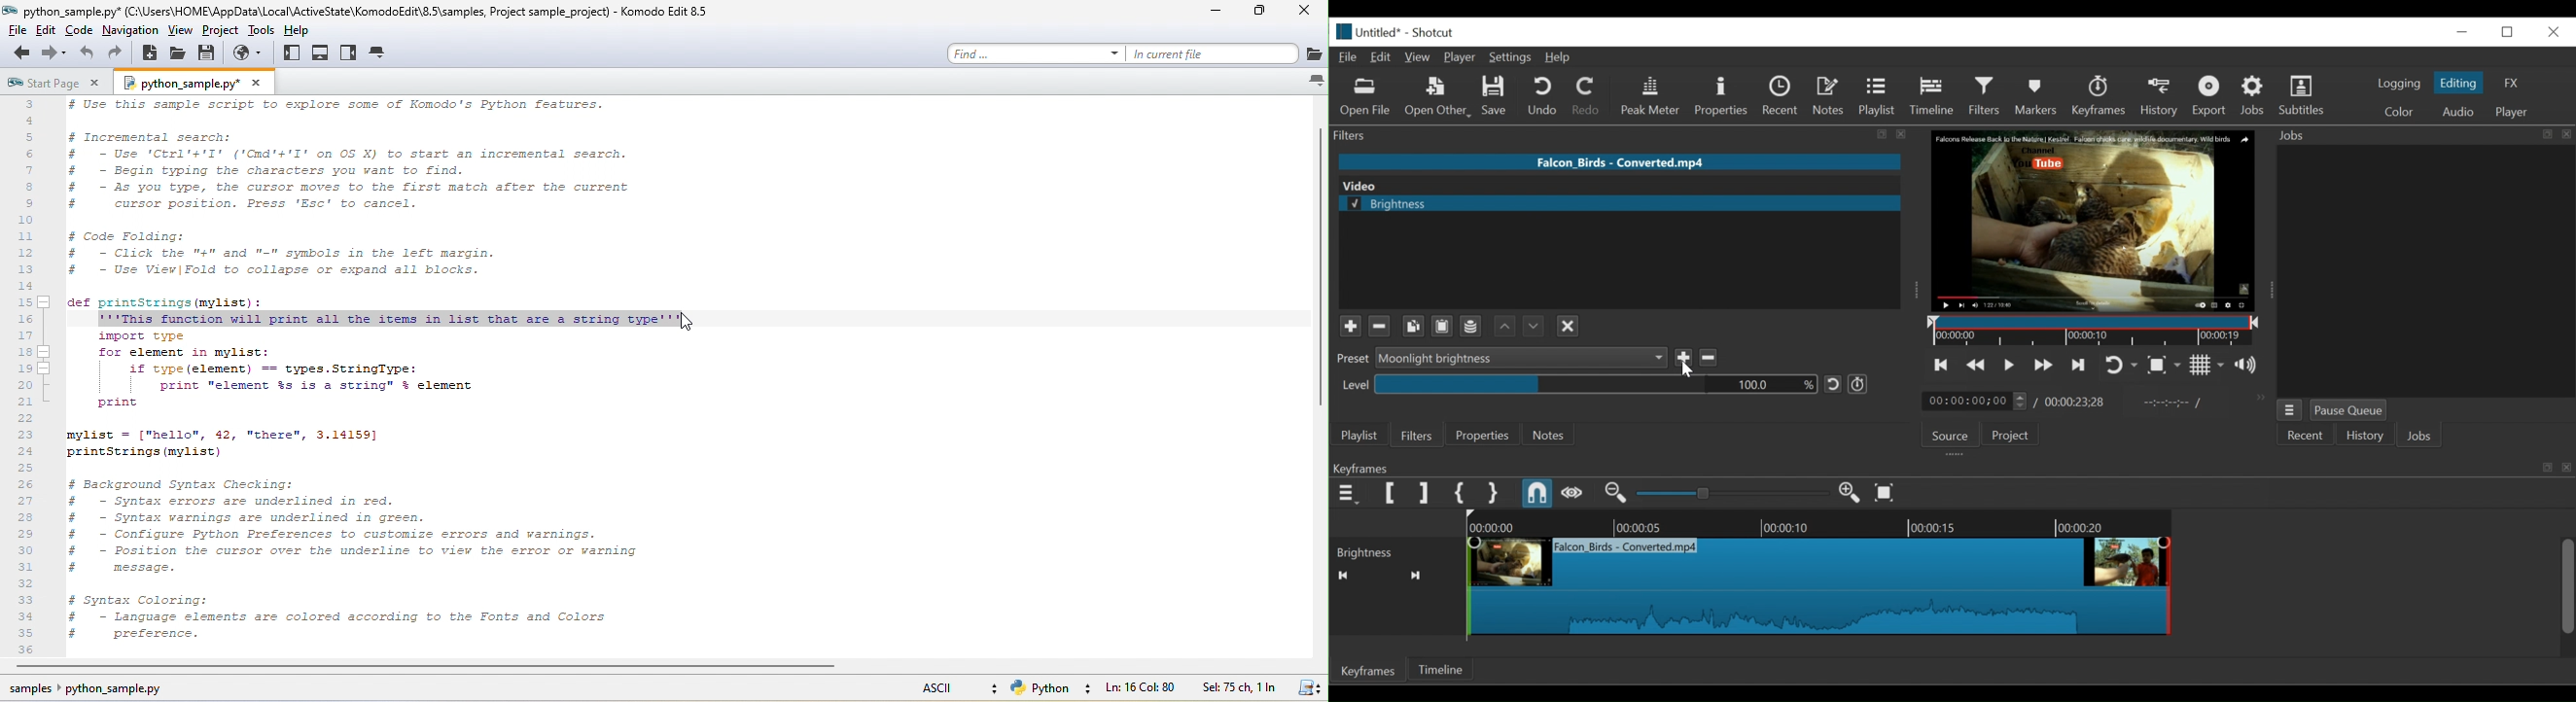  What do you see at coordinates (1562, 57) in the screenshot?
I see `Help` at bounding box center [1562, 57].